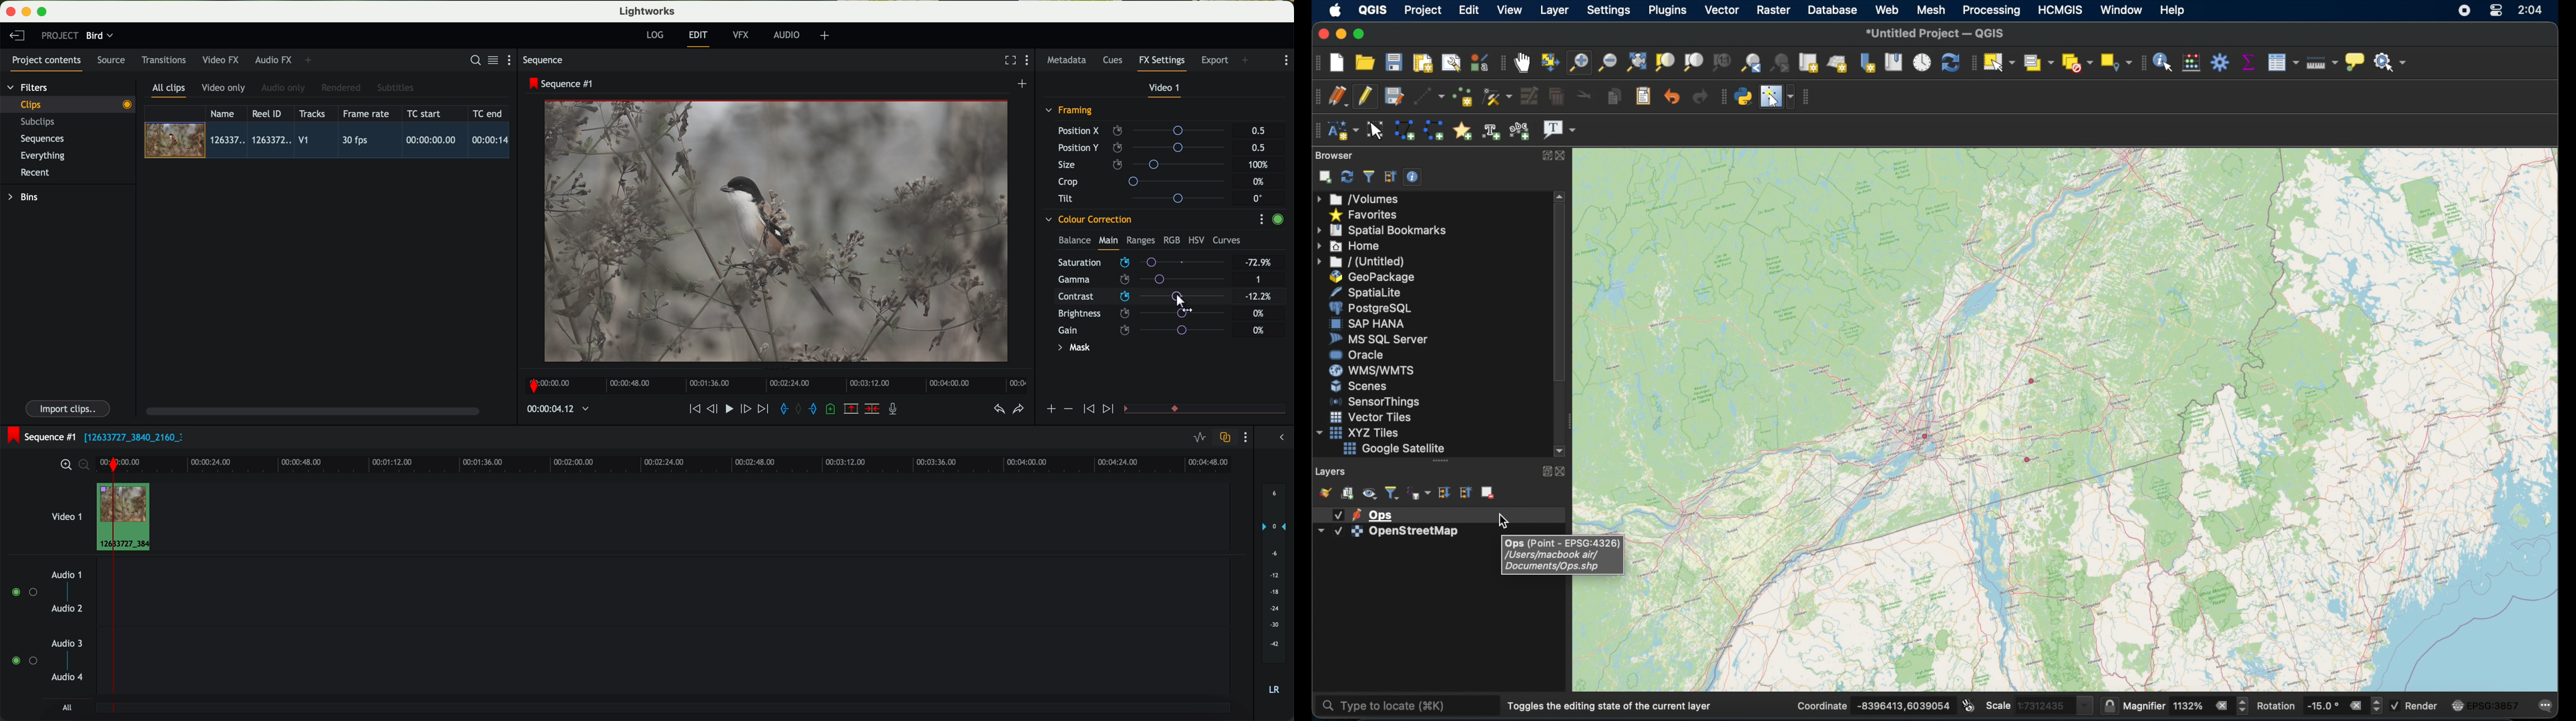 The image size is (2576, 728). Describe the element at coordinates (2030, 421) in the screenshot. I see `open street map` at that location.